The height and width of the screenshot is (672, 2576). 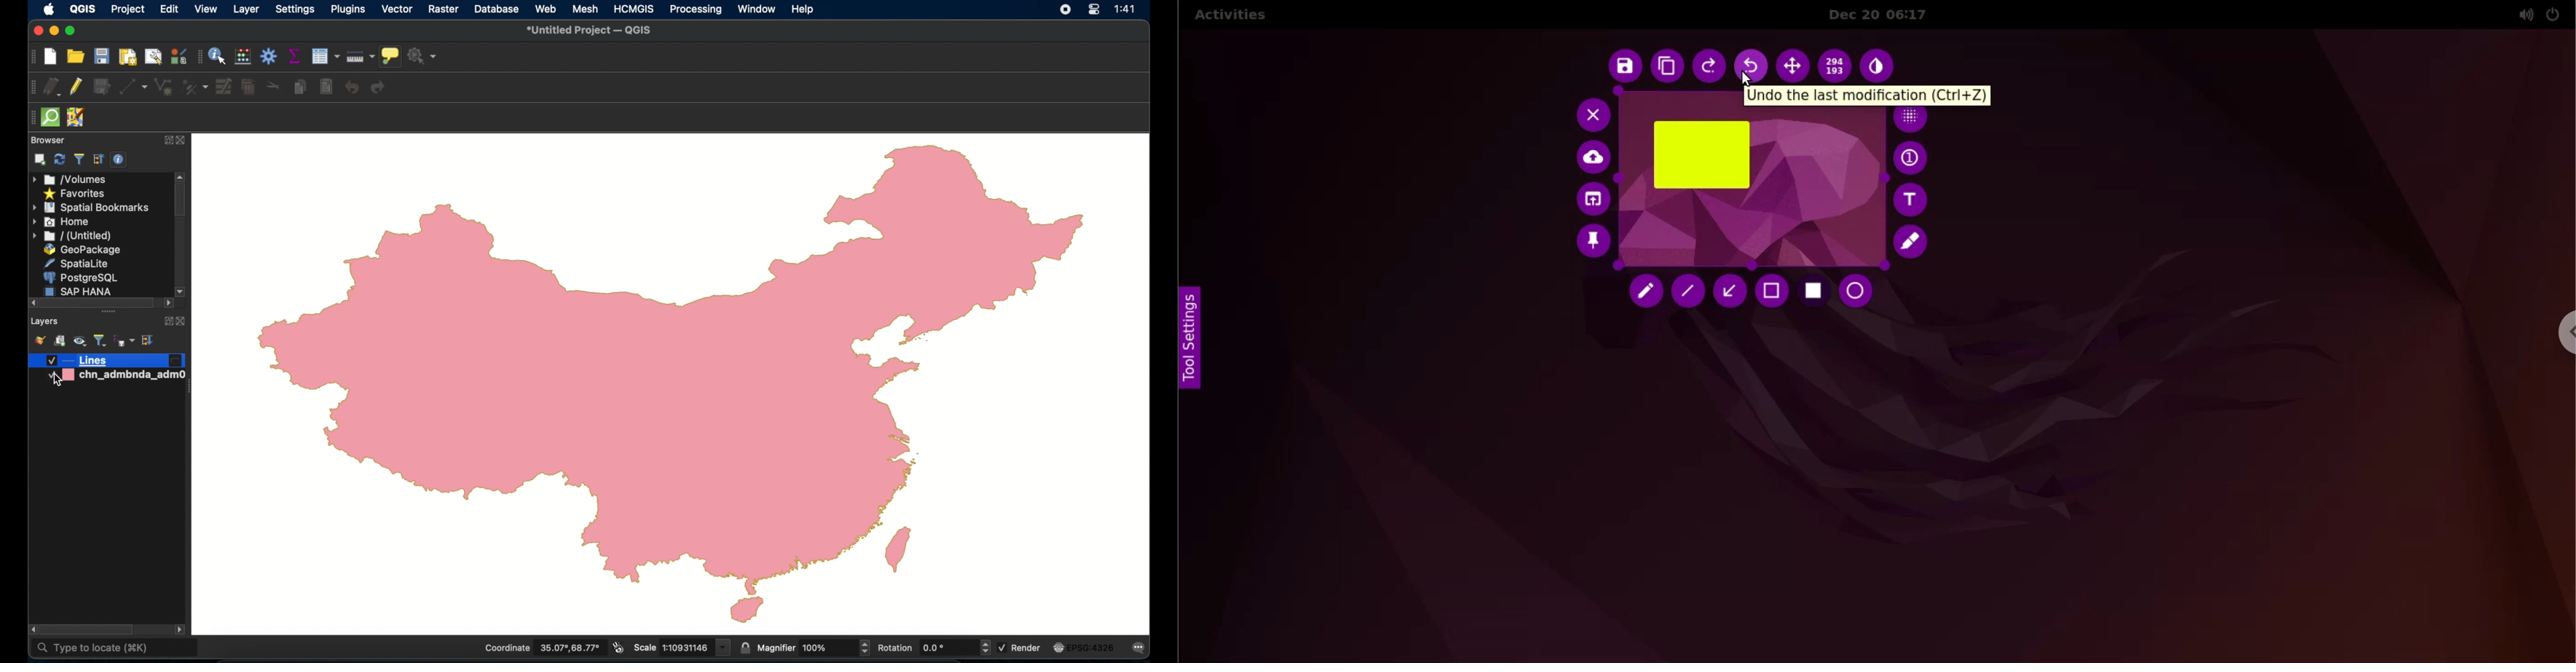 I want to click on web, so click(x=546, y=9).